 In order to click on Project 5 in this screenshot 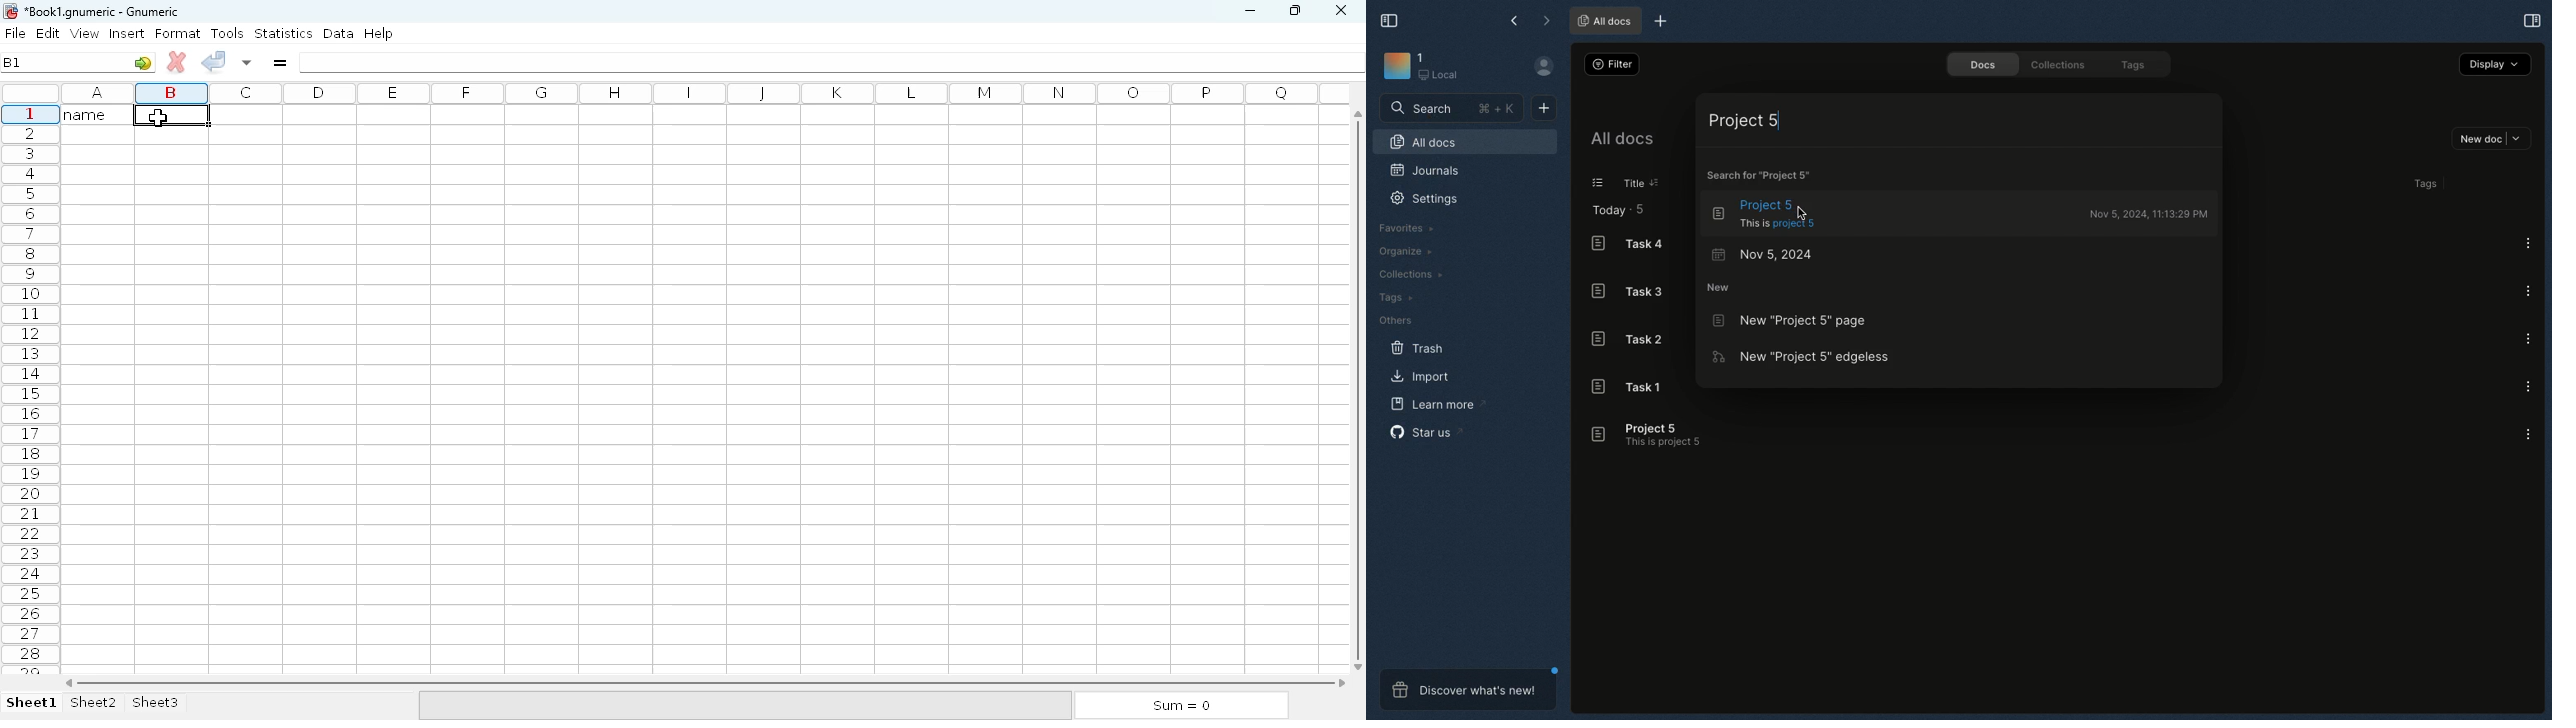, I will do `click(1958, 213)`.